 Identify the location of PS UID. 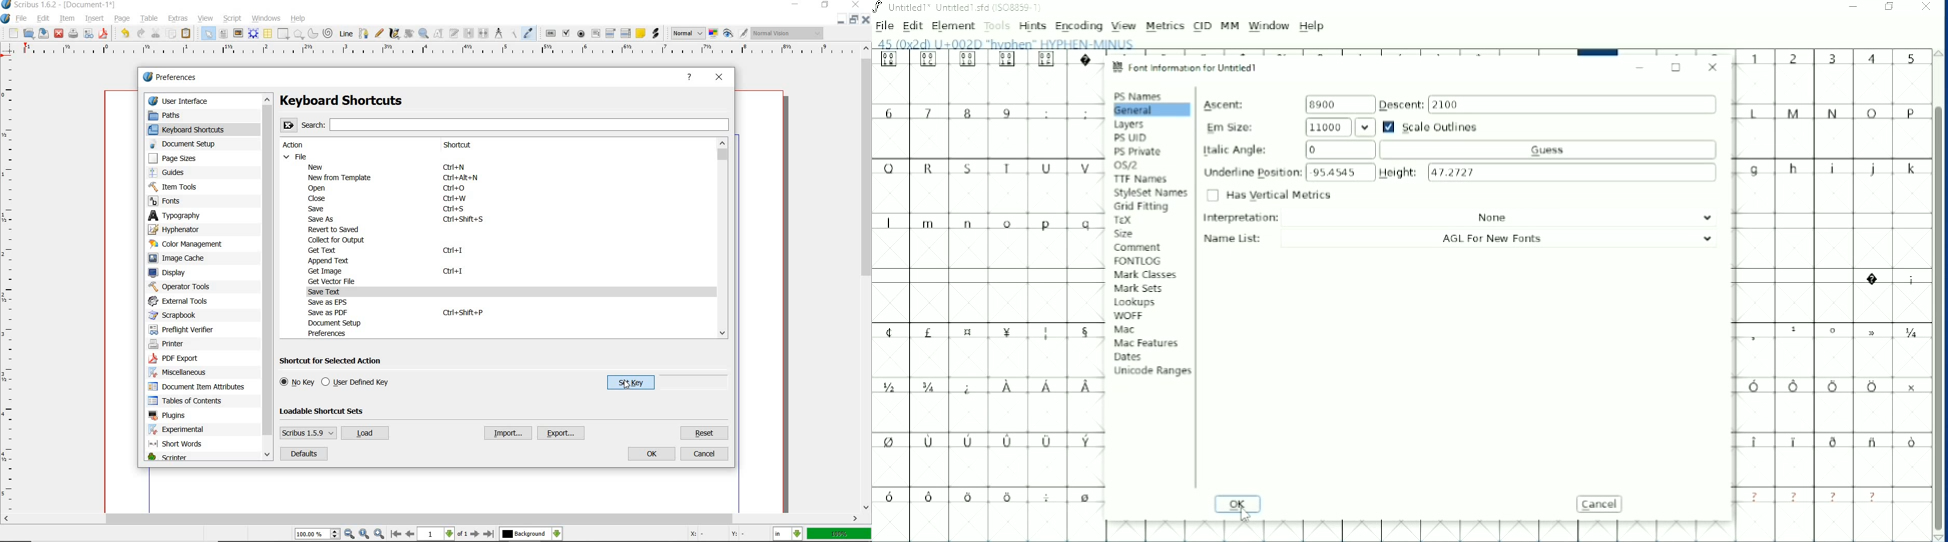
(1131, 138).